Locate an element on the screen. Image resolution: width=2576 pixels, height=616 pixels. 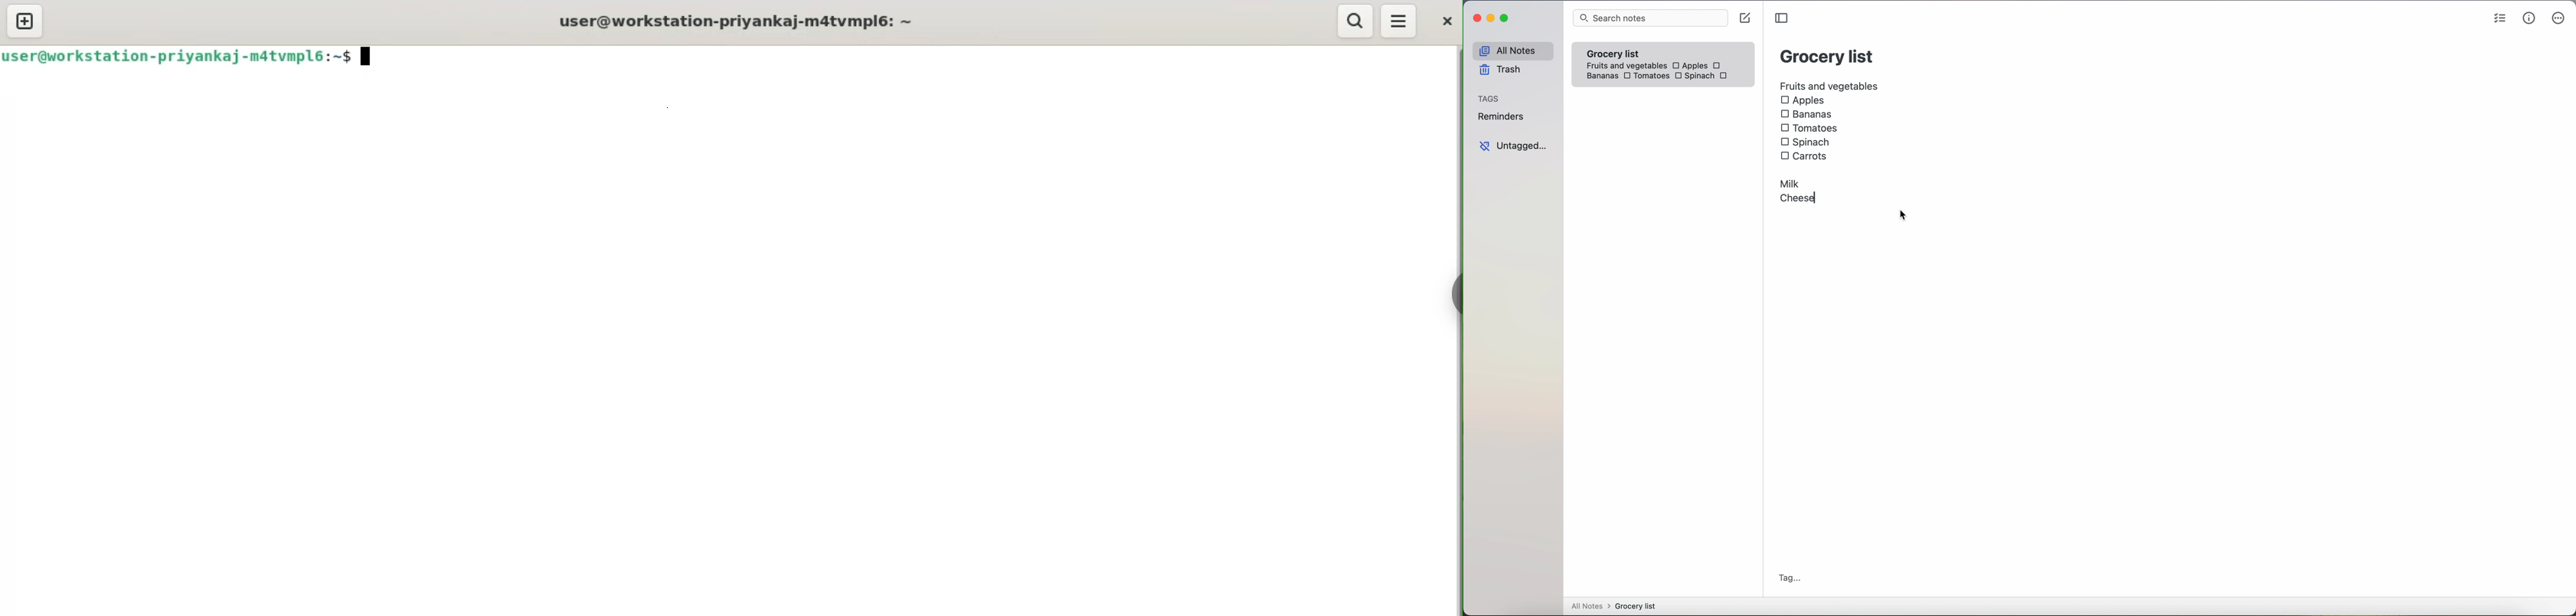
create note is located at coordinates (1747, 19).